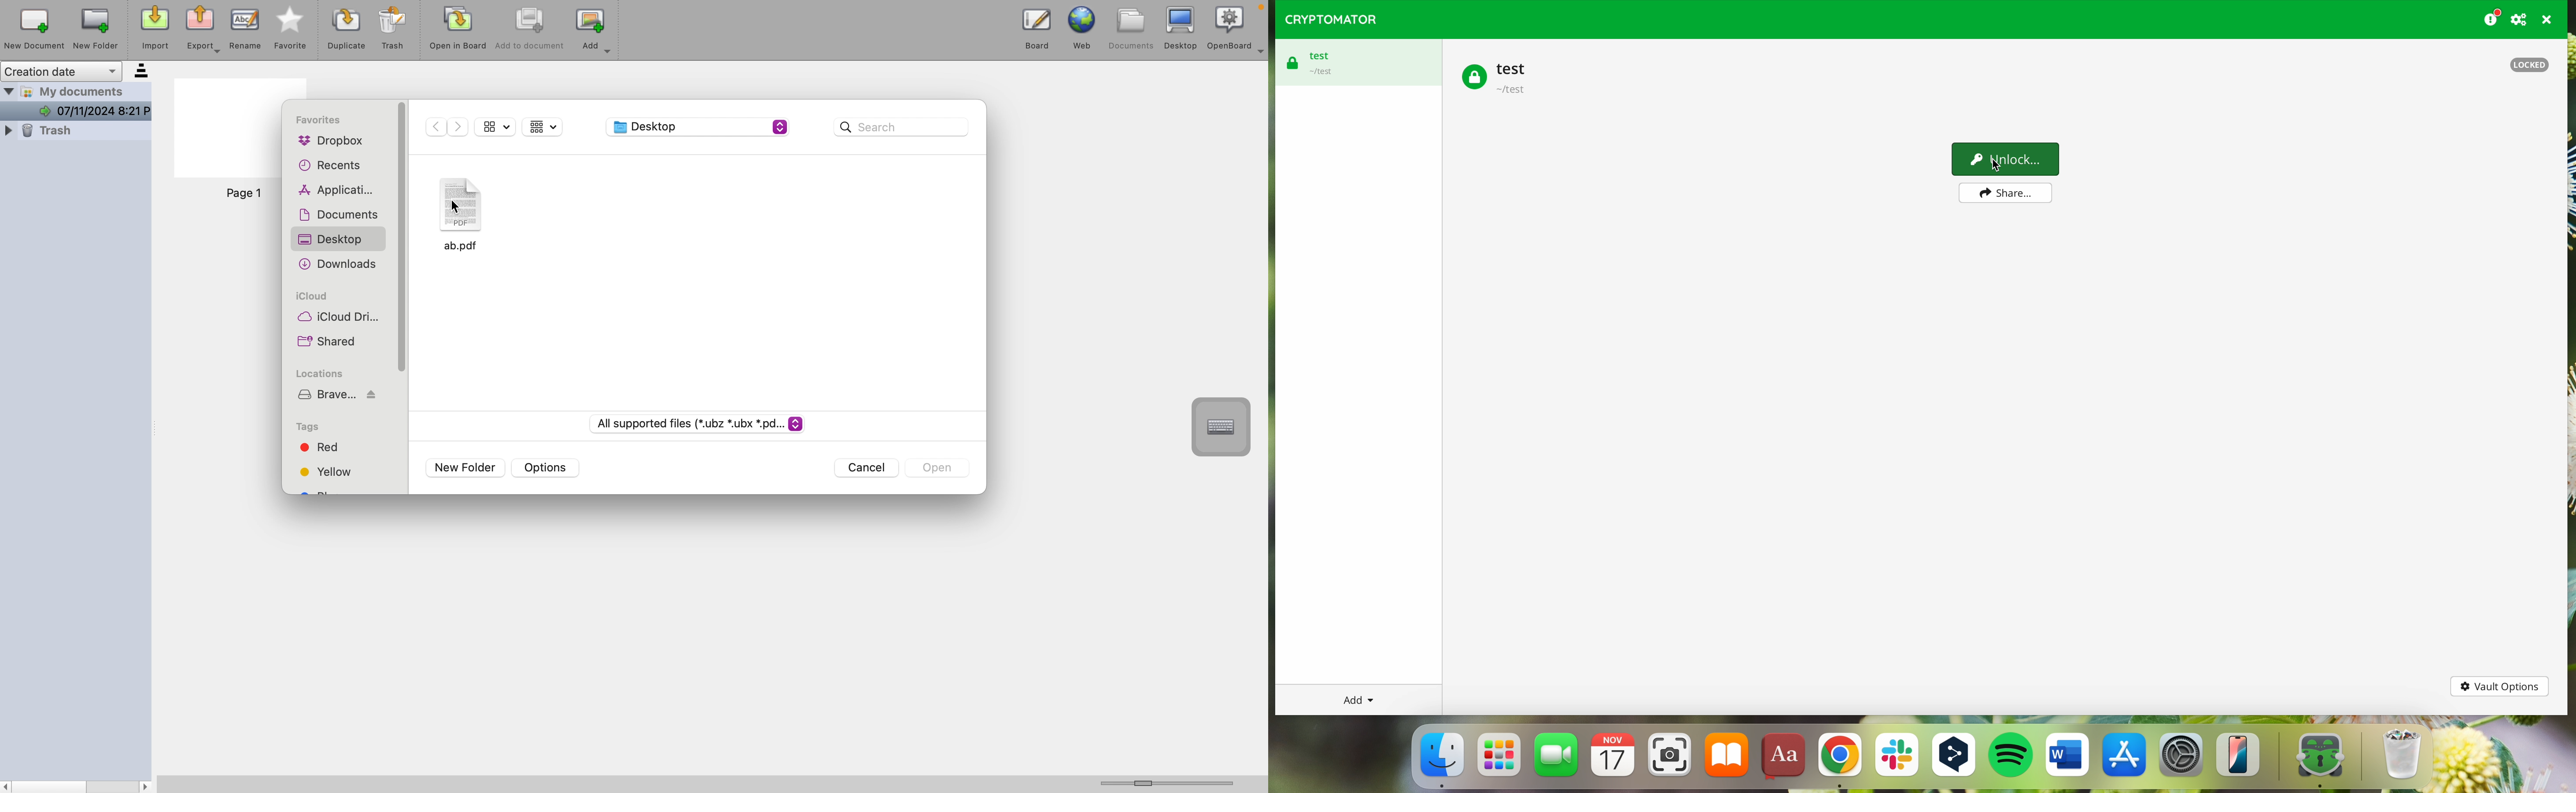 The width and height of the screenshot is (2576, 812). Describe the element at coordinates (1557, 758) in the screenshot. I see `FaceTime` at that location.